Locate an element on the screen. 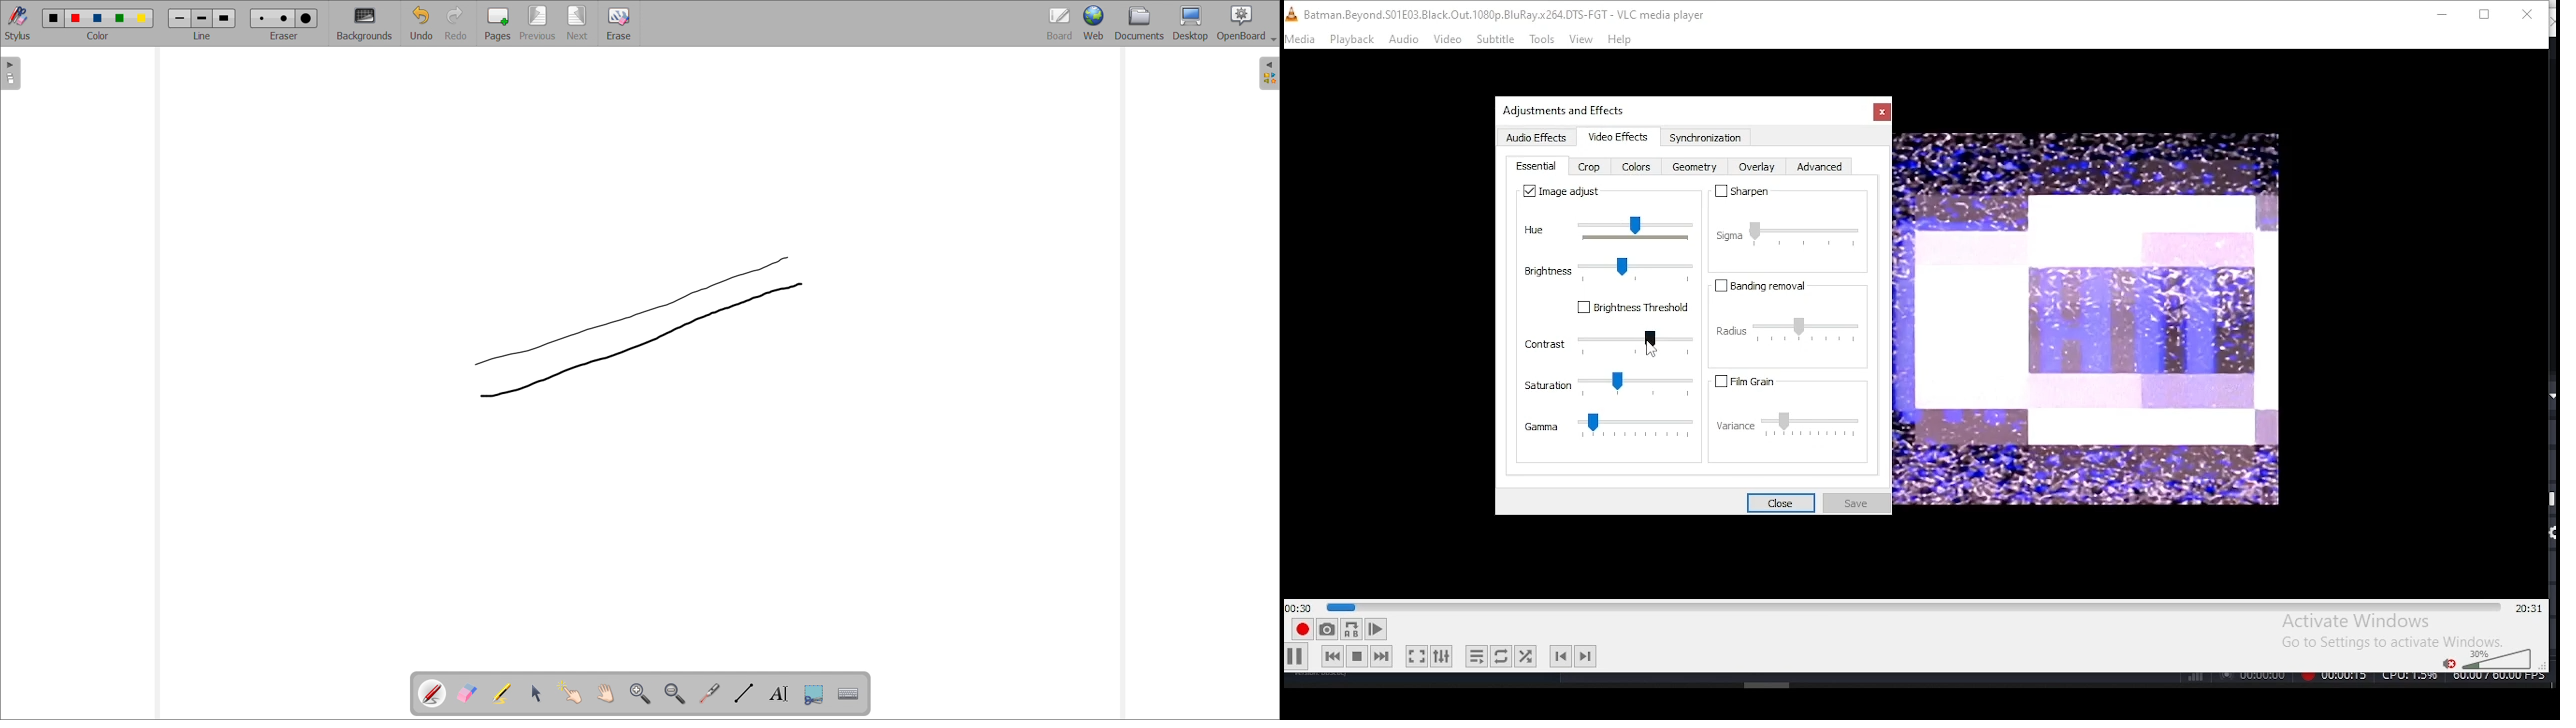 The image size is (2576, 728). select and modify objects is located at coordinates (537, 693).